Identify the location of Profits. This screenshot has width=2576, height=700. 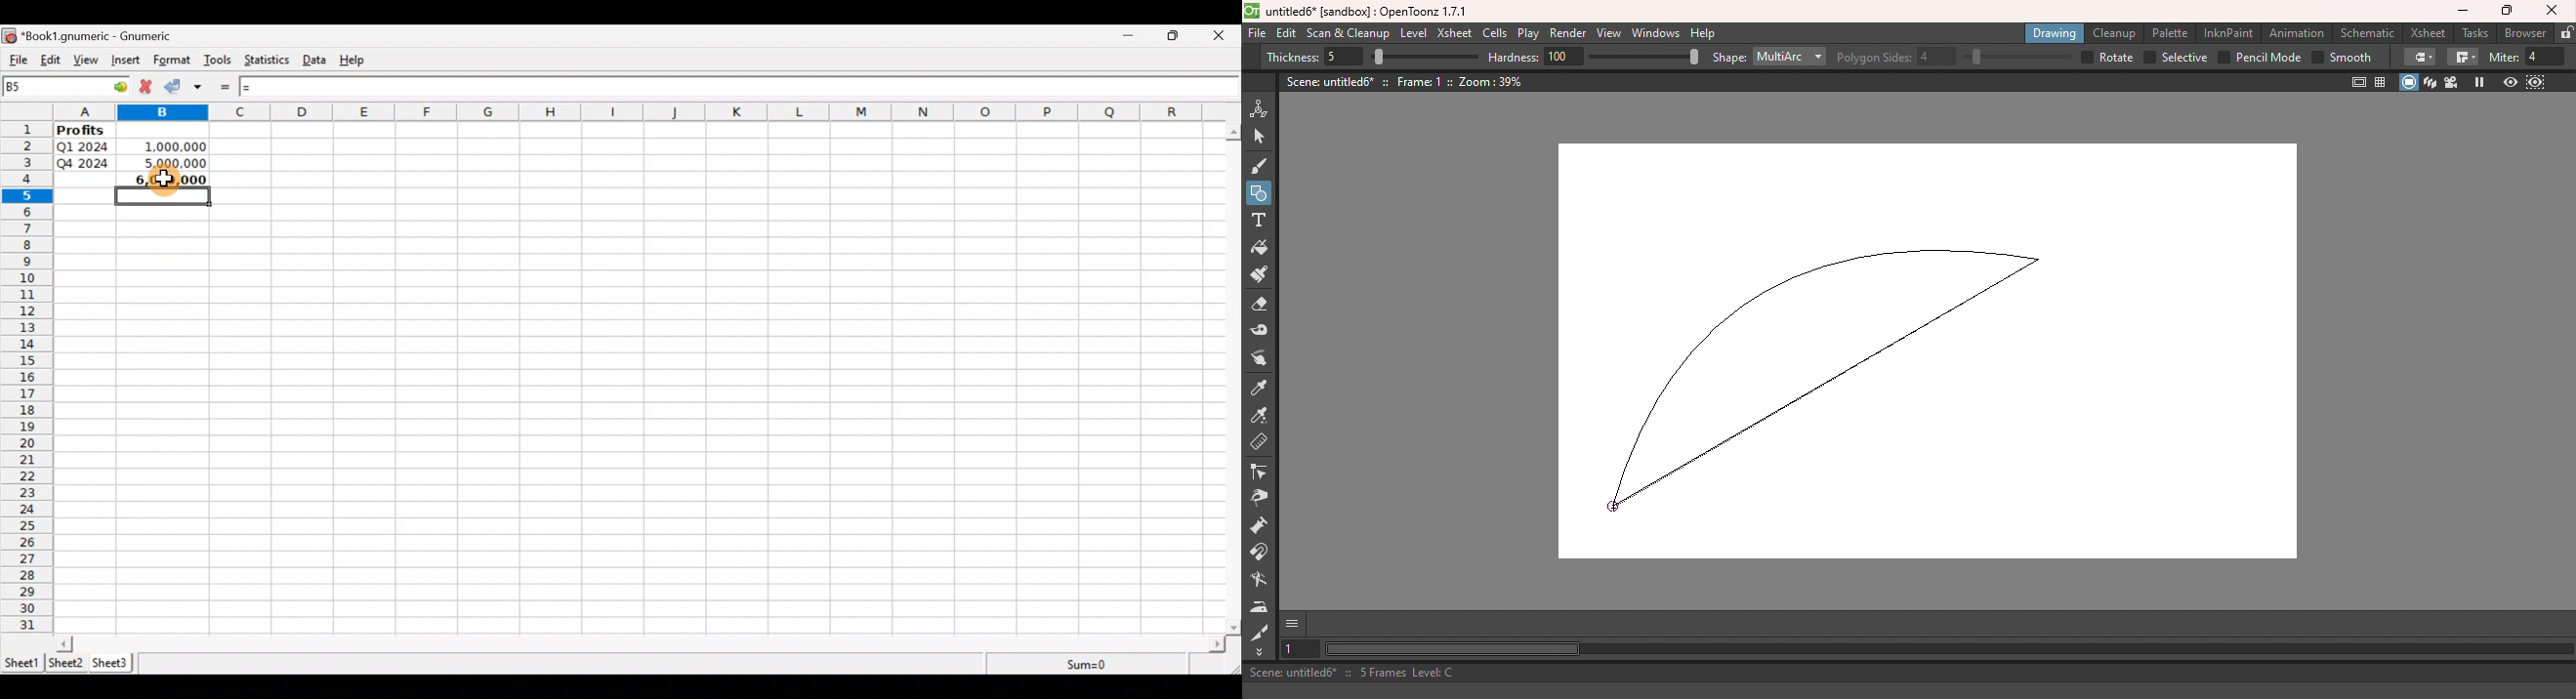
(85, 130).